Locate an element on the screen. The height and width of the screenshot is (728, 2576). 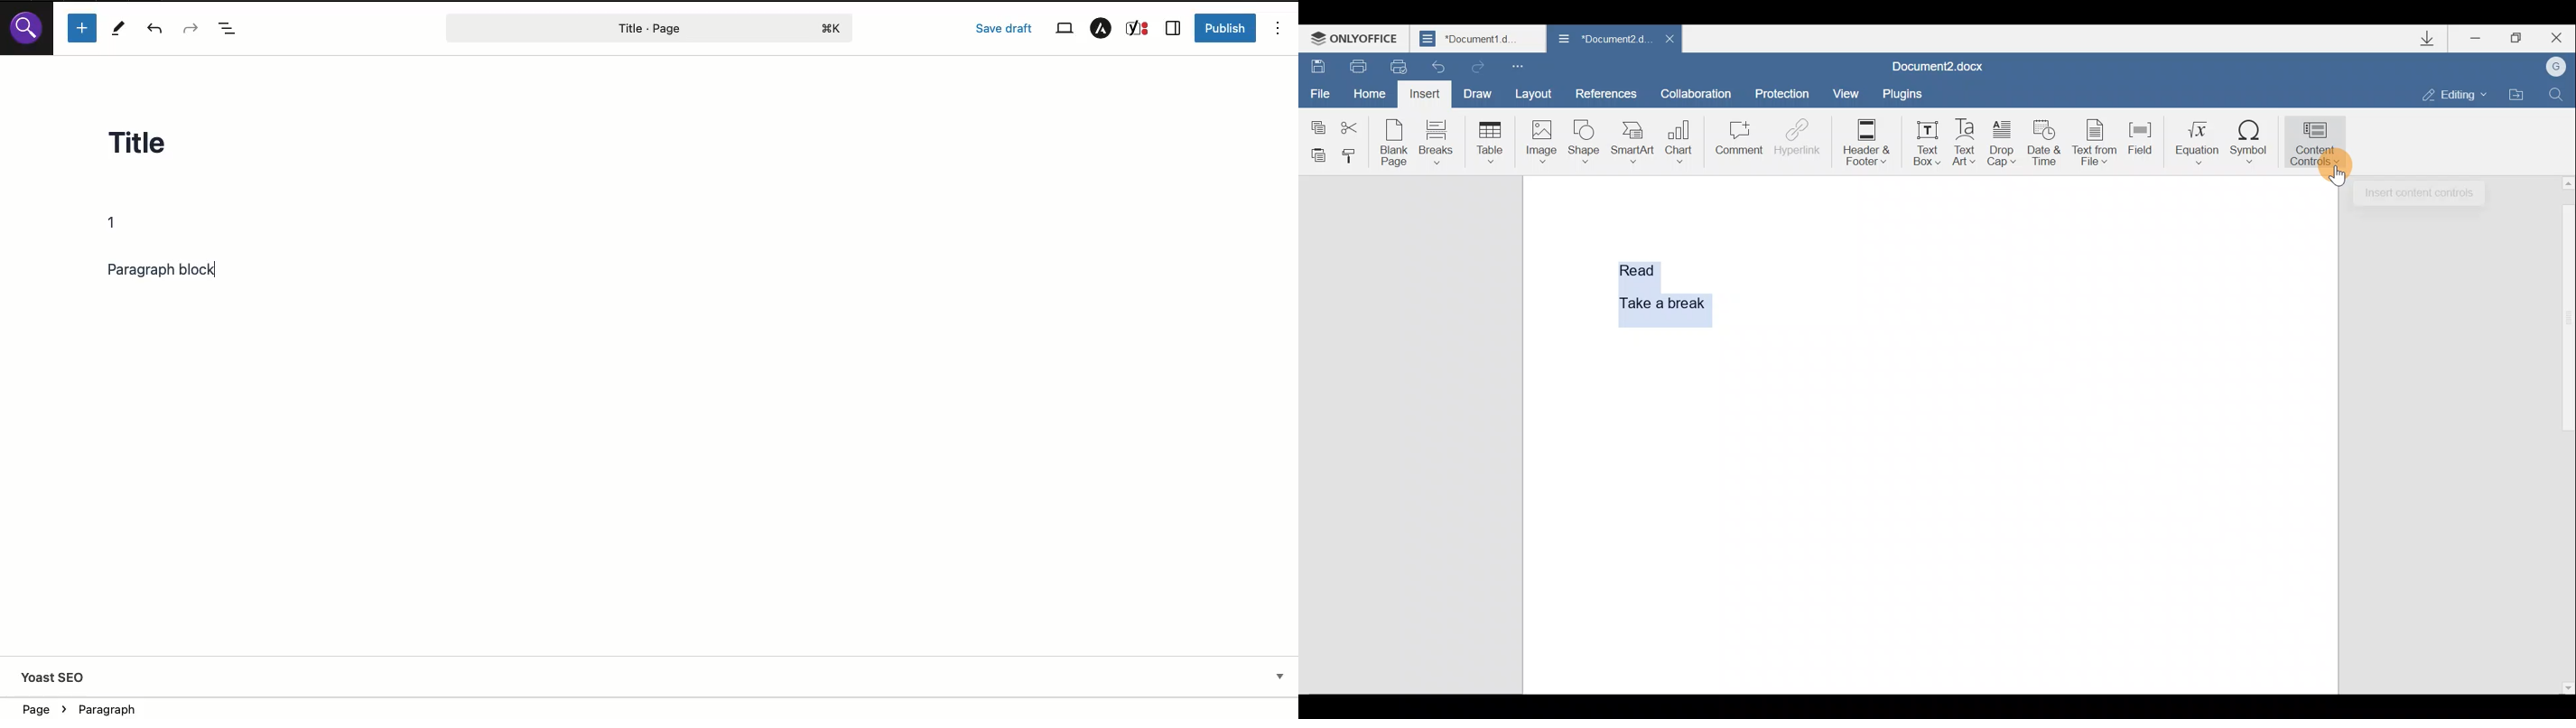
Date & time is located at coordinates (2044, 146).